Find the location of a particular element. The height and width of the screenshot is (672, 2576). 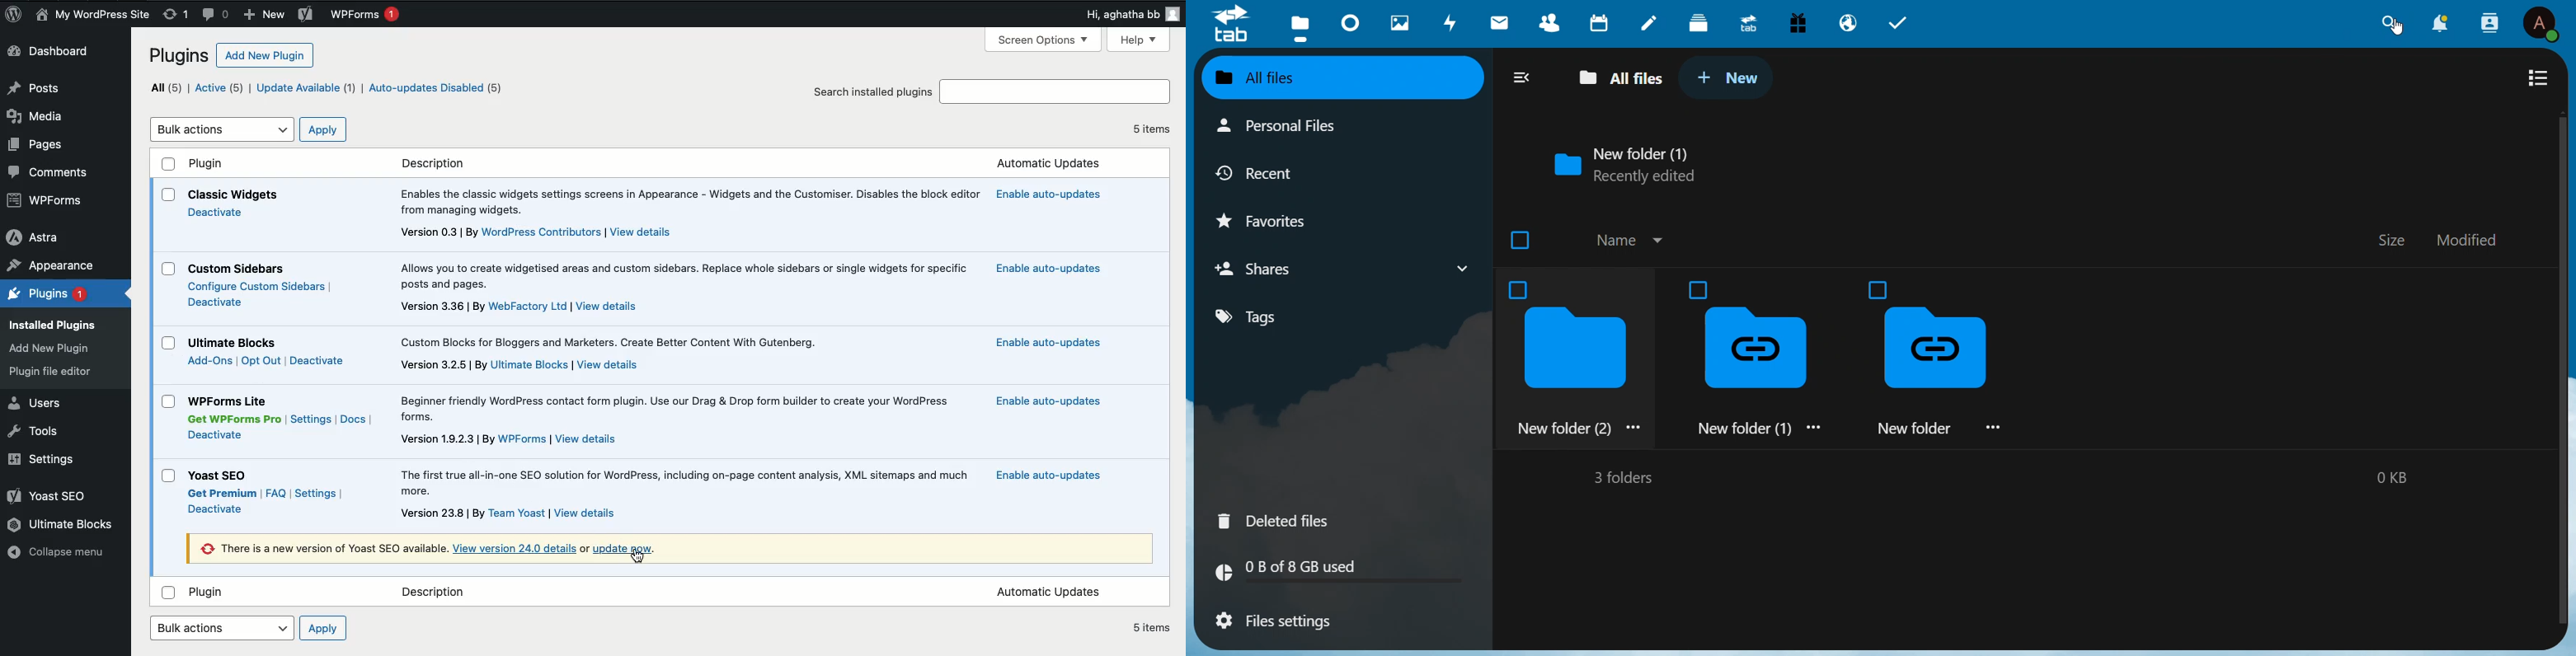

free trial is located at coordinates (1802, 25).